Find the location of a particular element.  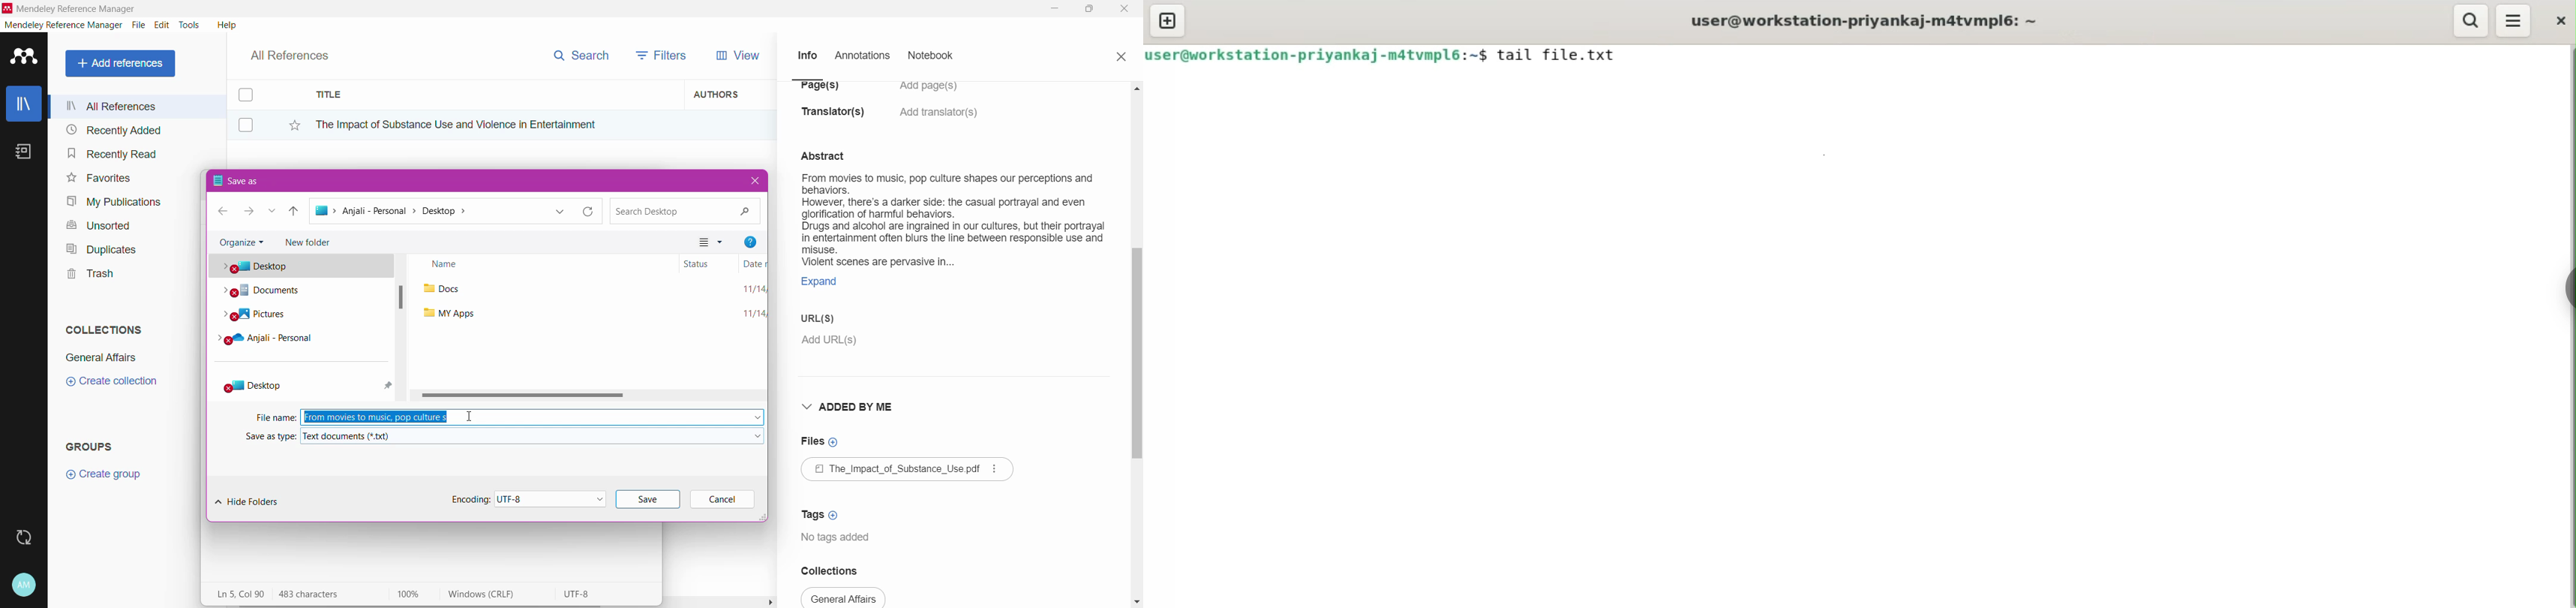

Select the required file type is located at coordinates (533, 436).